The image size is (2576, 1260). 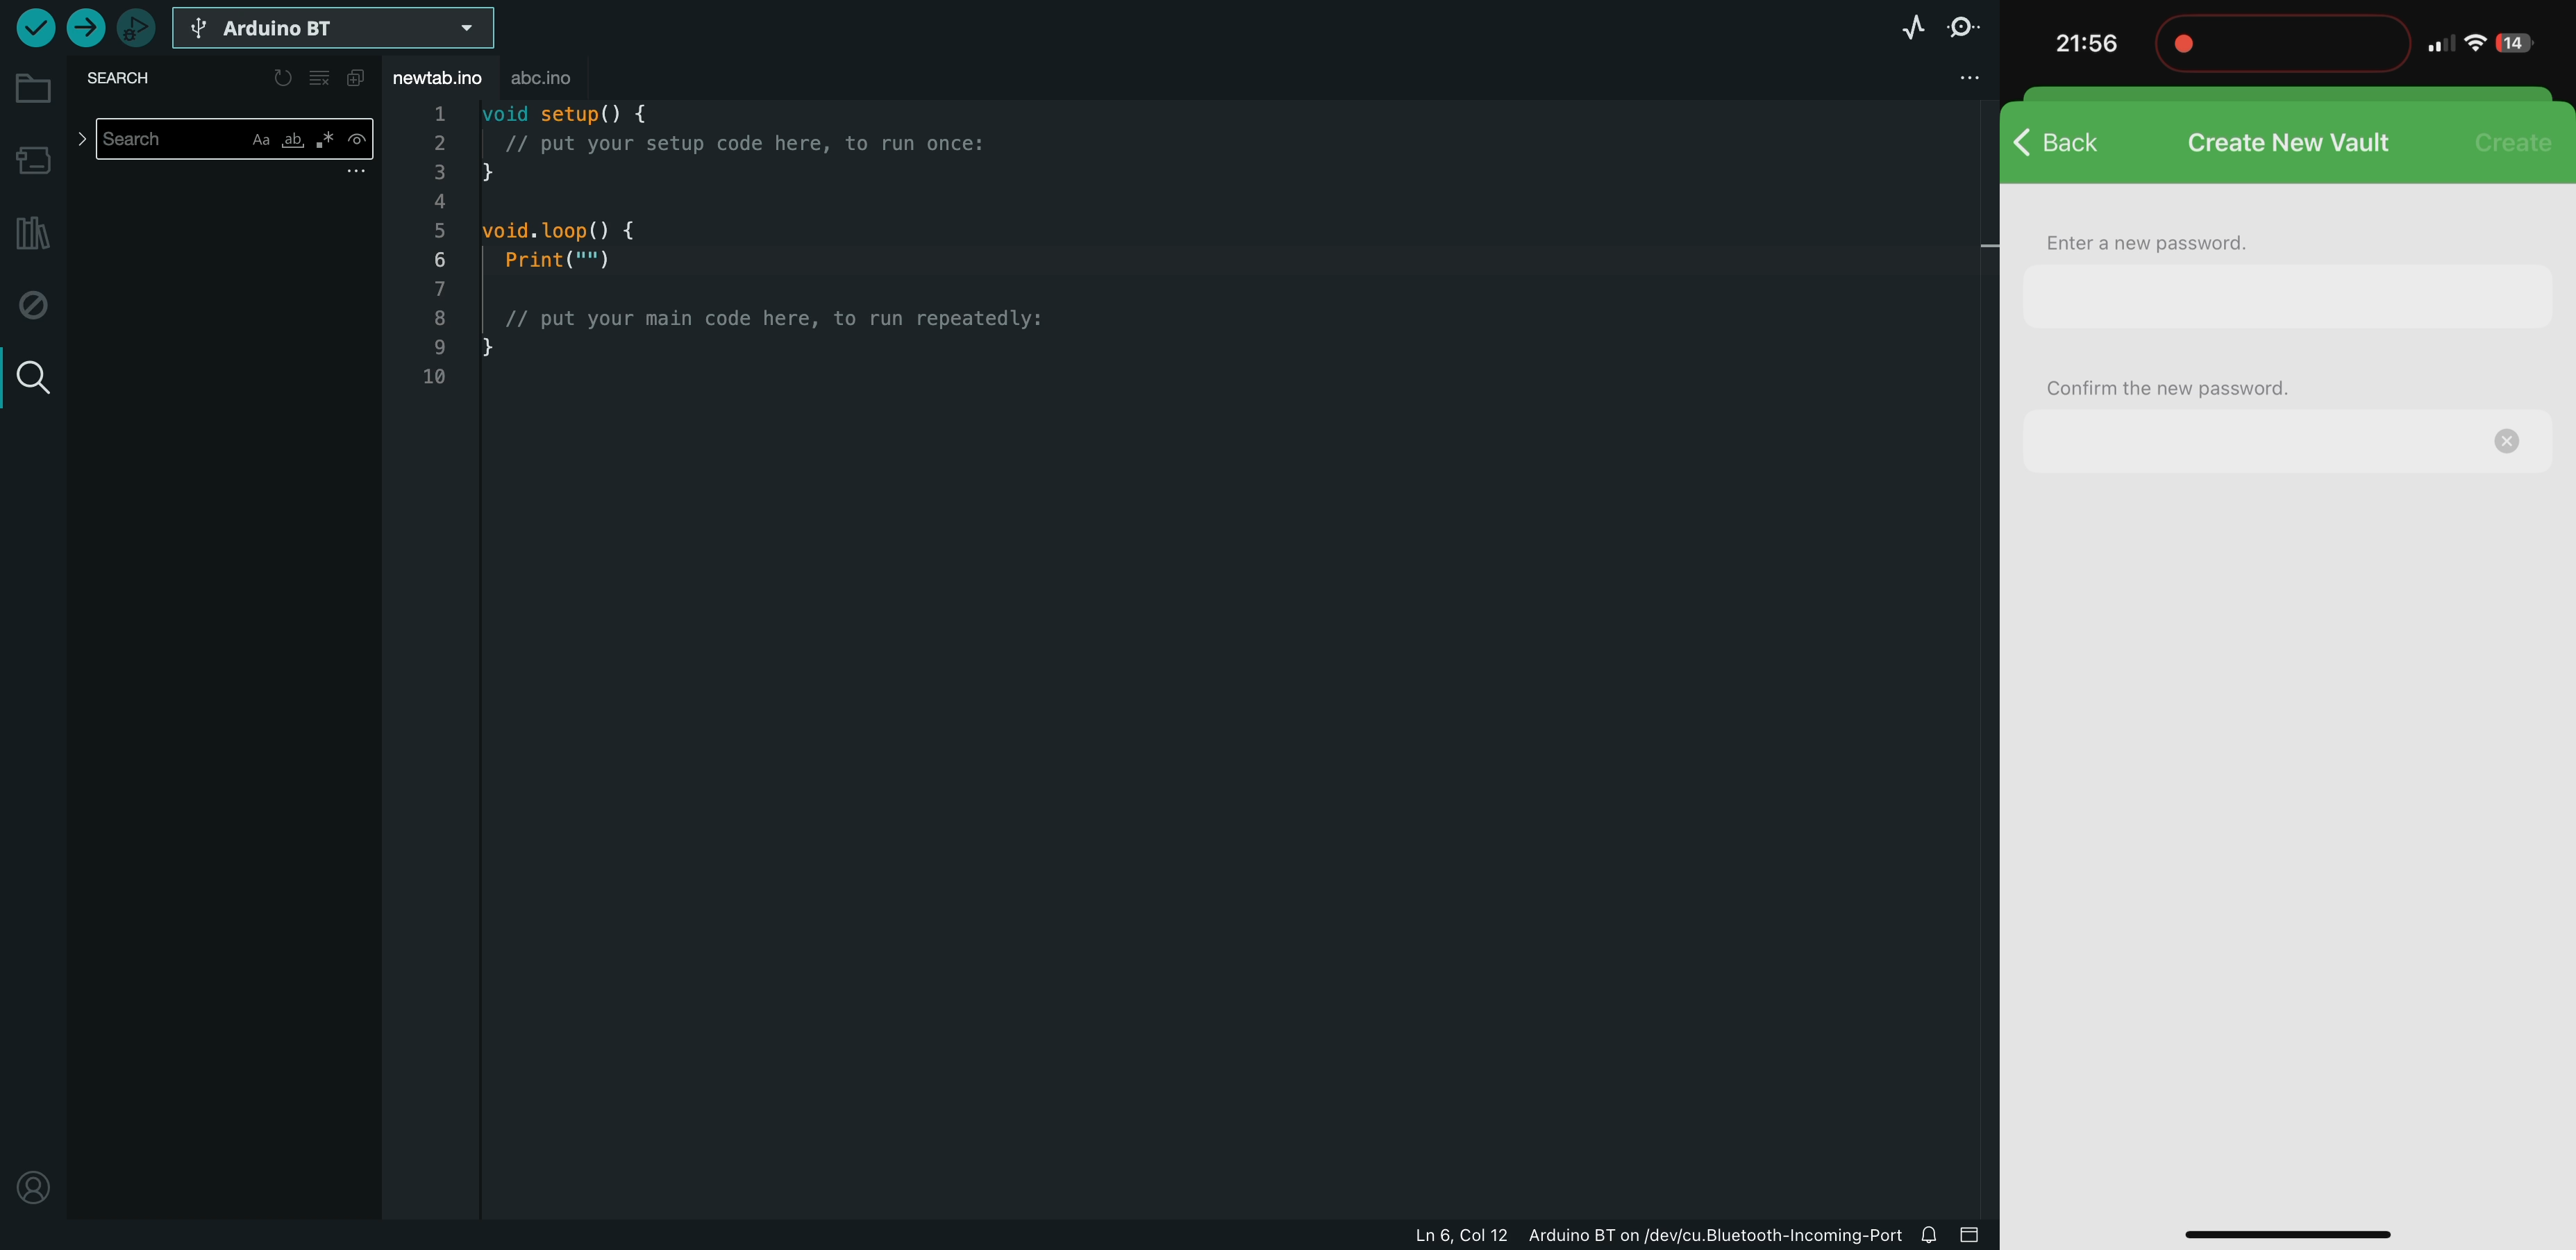 I want to click on enter a new password, so click(x=2146, y=238).